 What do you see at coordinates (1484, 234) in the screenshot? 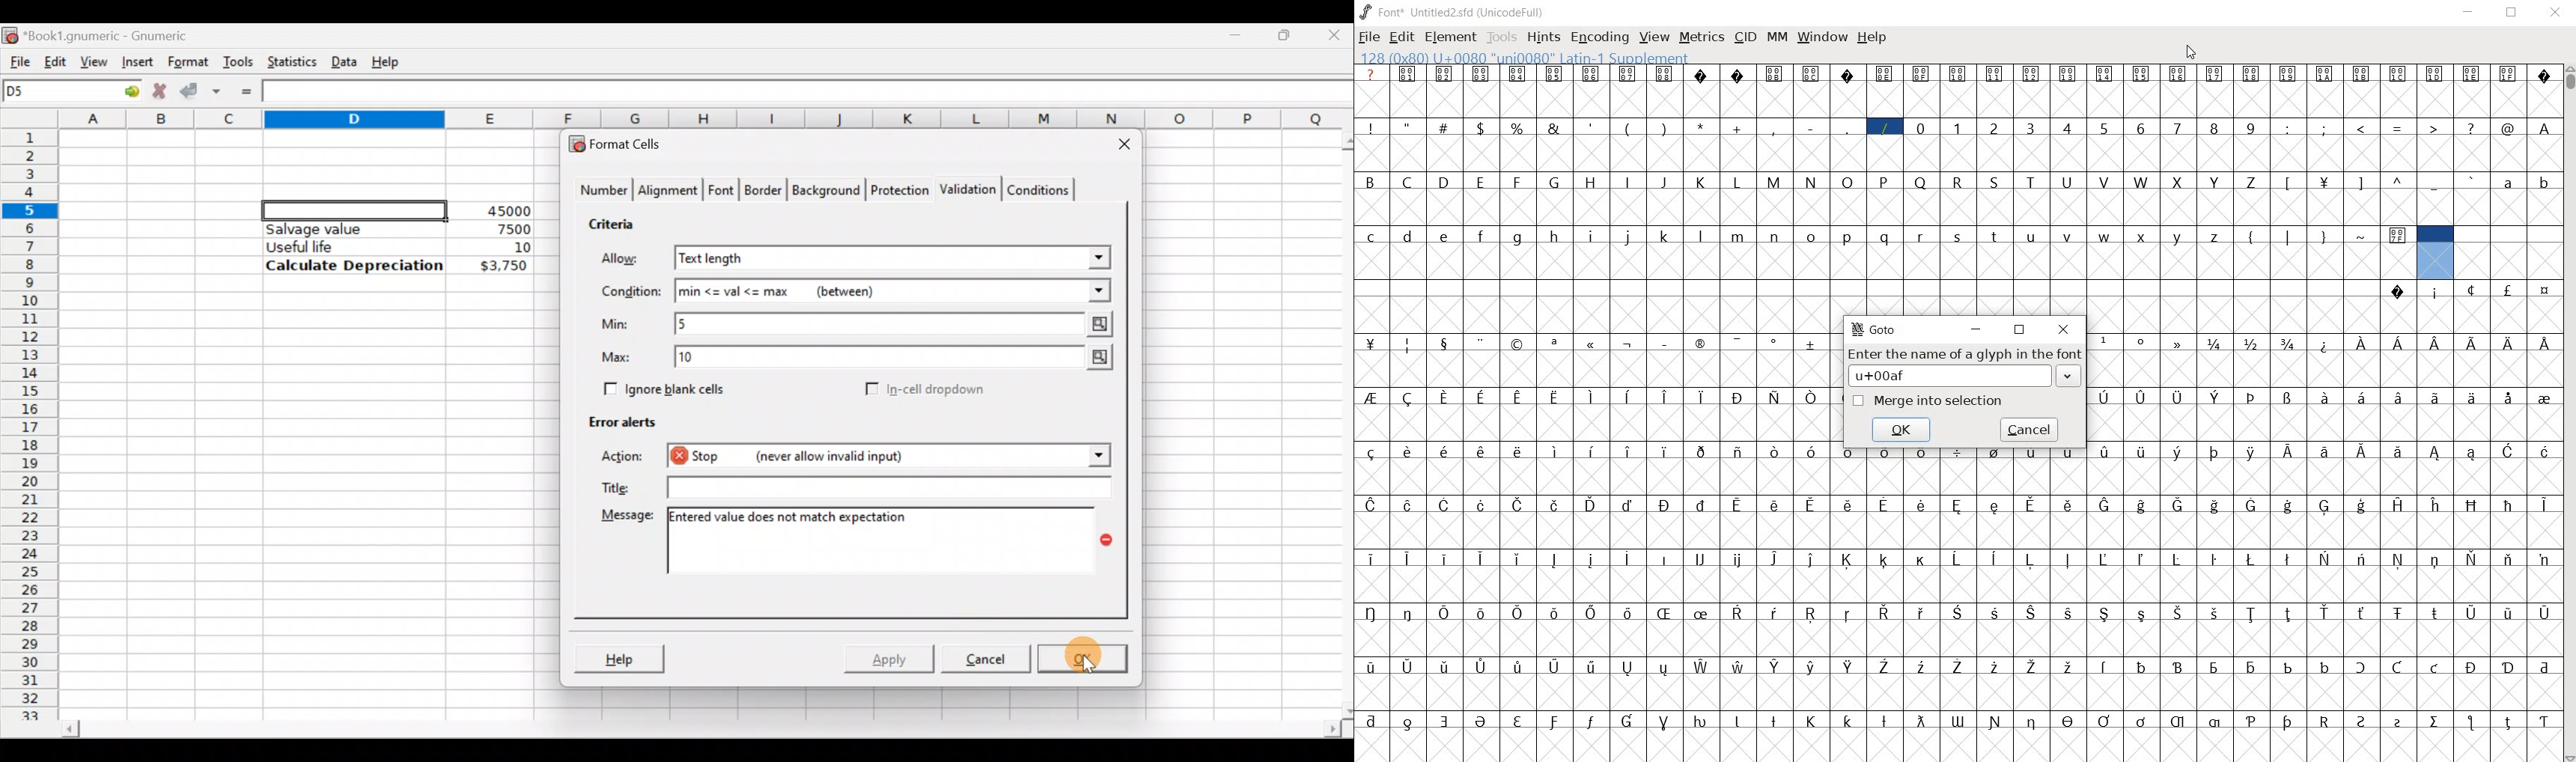
I see `f` at bounding box center [1484, 234].